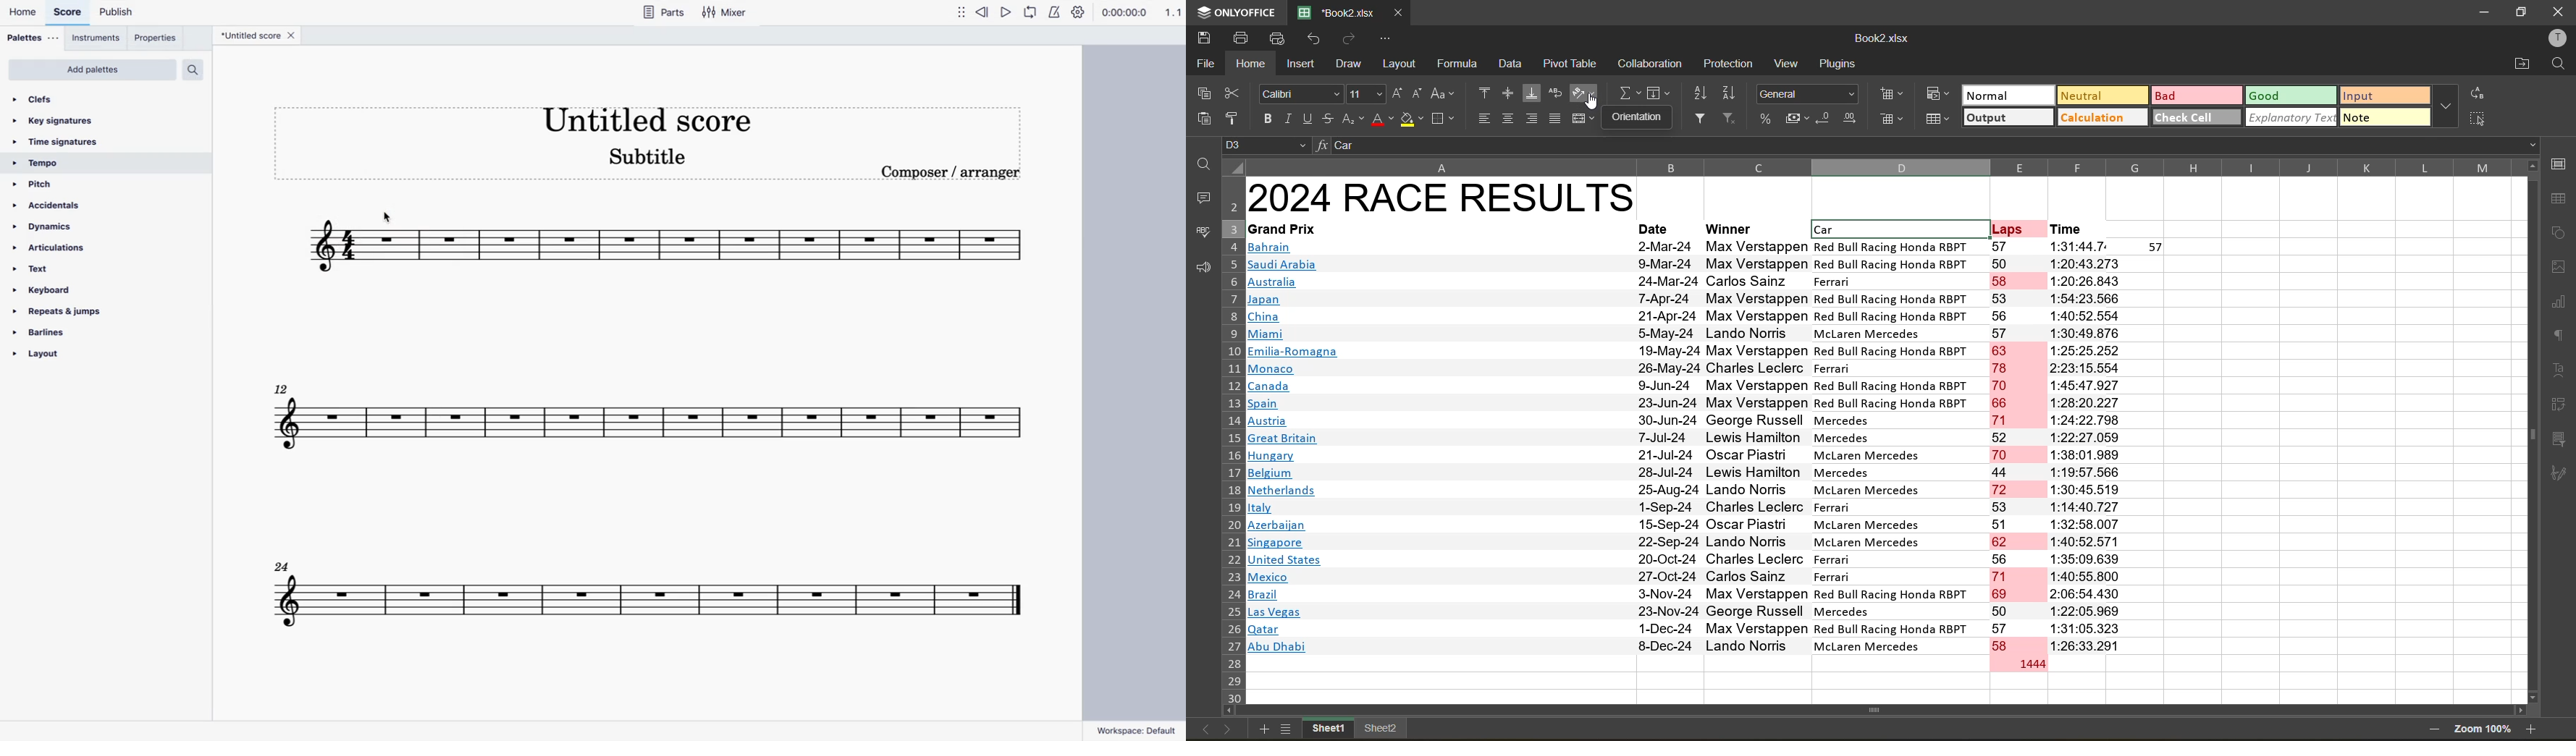 This screenshot has width=2576, height=756. What do you see at coordinates (2562, 164) in the screenshot?
I see `call settings` at bounding box center [2562, 164].